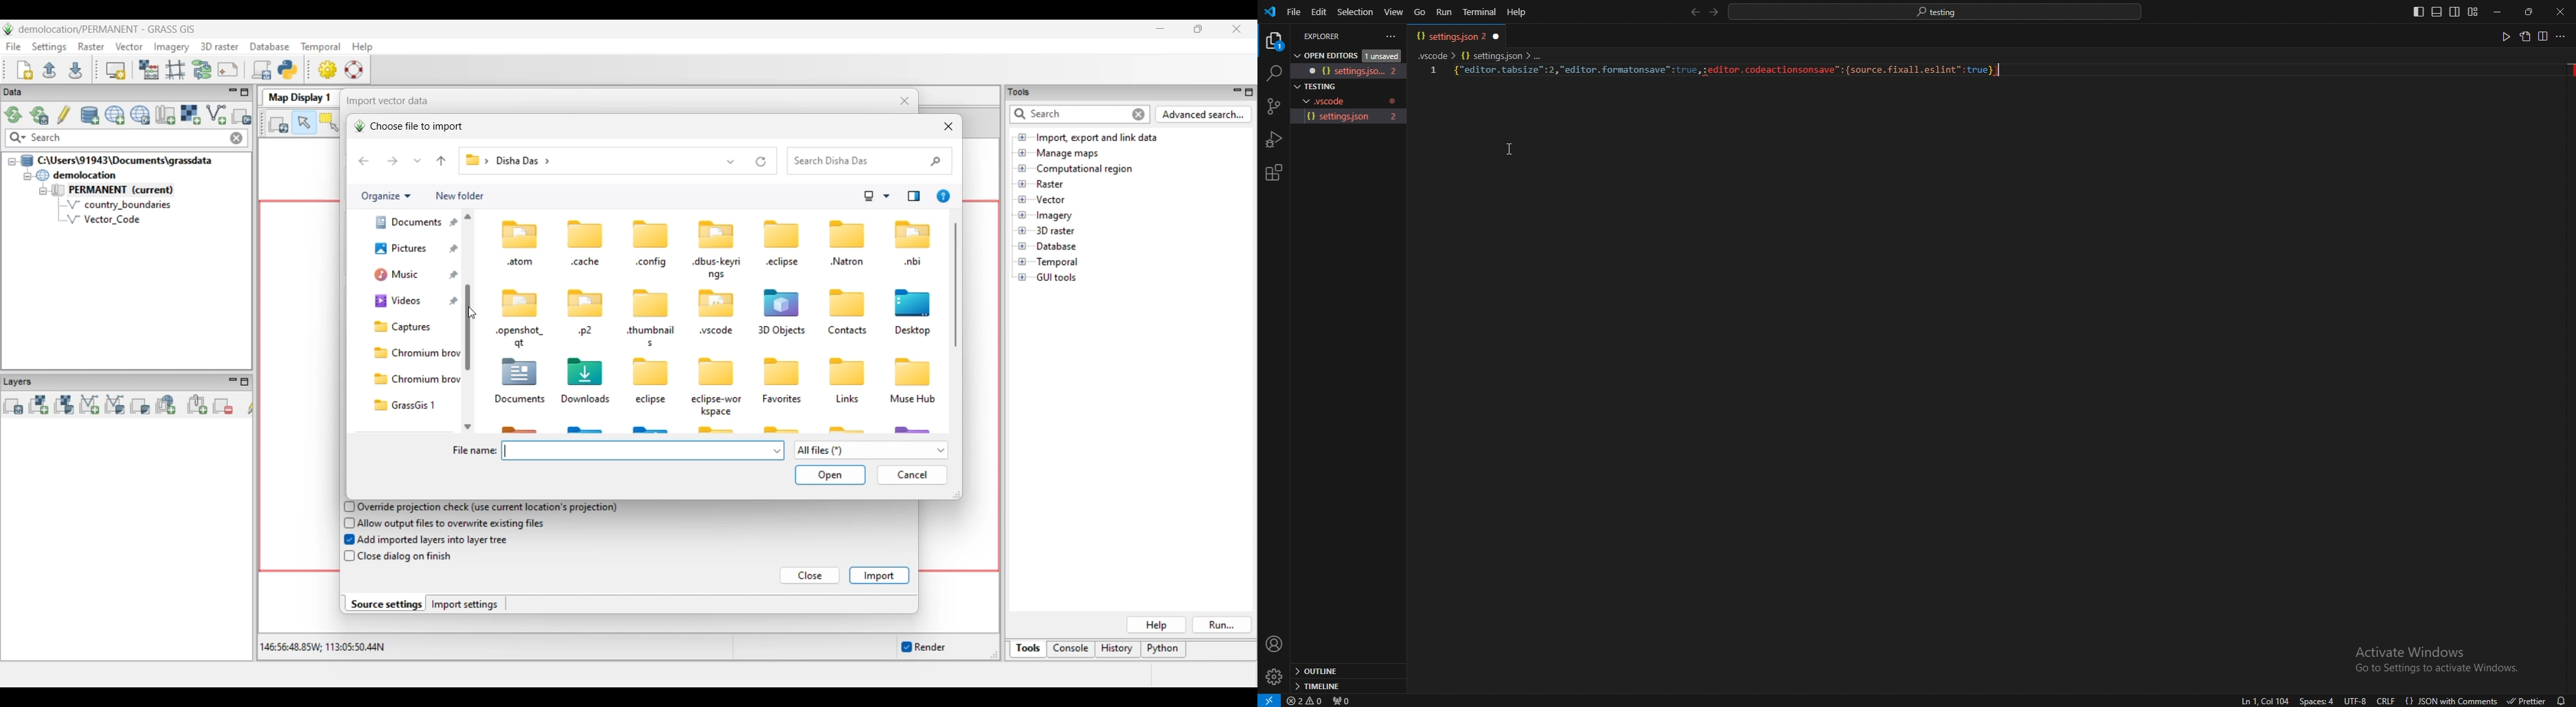  Describe the element at coordinates (1273, 73) in the screenshot. I see `search` at that location.